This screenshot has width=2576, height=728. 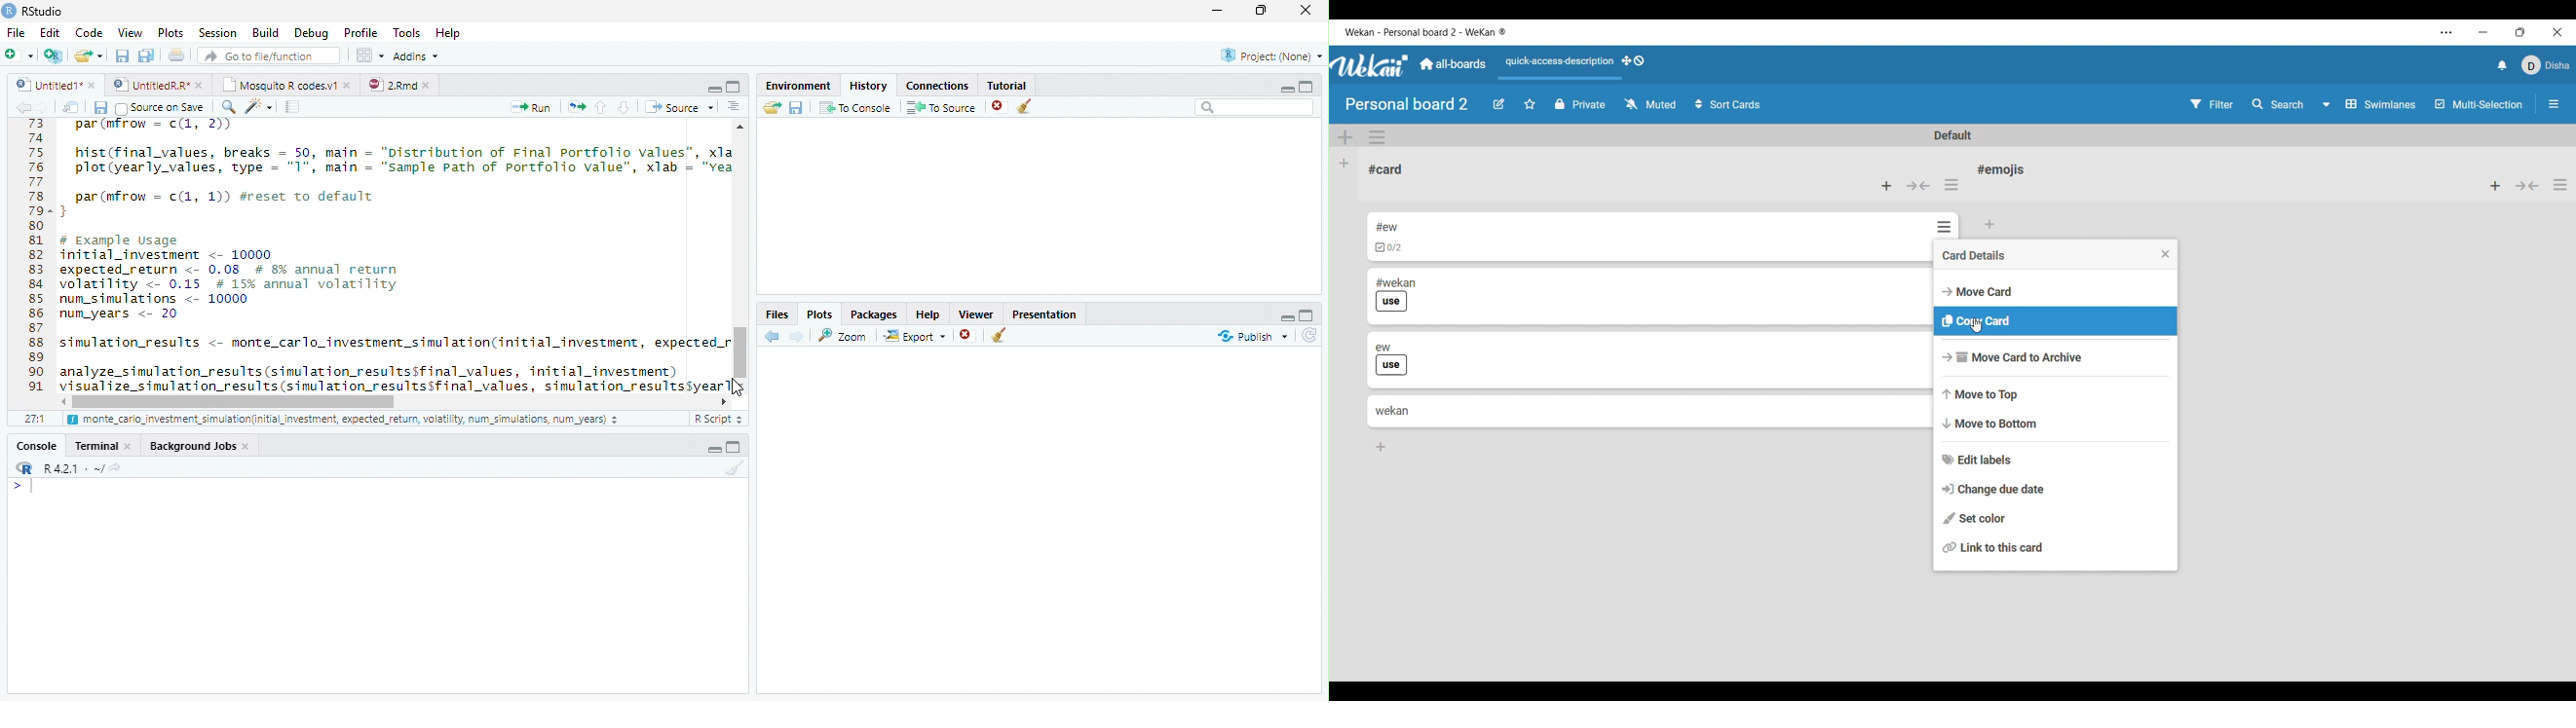 What do you see at coordinates (399, 85) in the screenshot?
I see `2.Rmd` at bounding box center [399, 85].